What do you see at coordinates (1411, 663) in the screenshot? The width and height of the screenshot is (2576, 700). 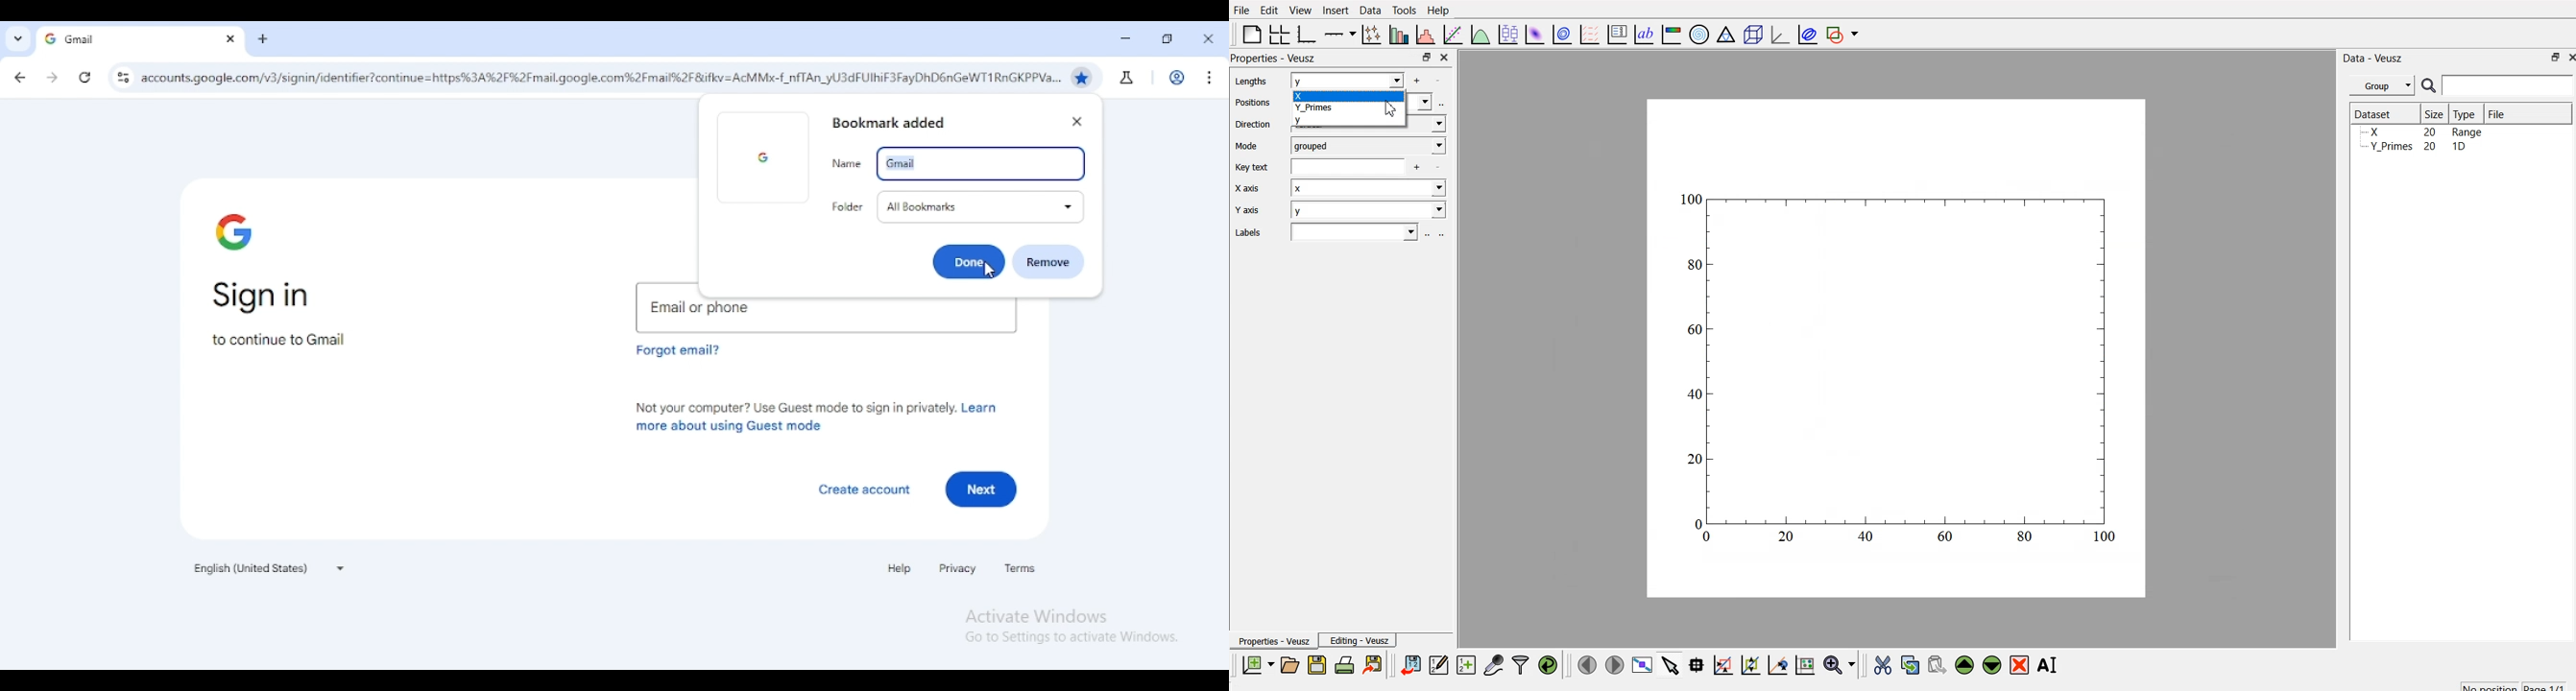 I see `import data` at bounding box center [1411, 663].